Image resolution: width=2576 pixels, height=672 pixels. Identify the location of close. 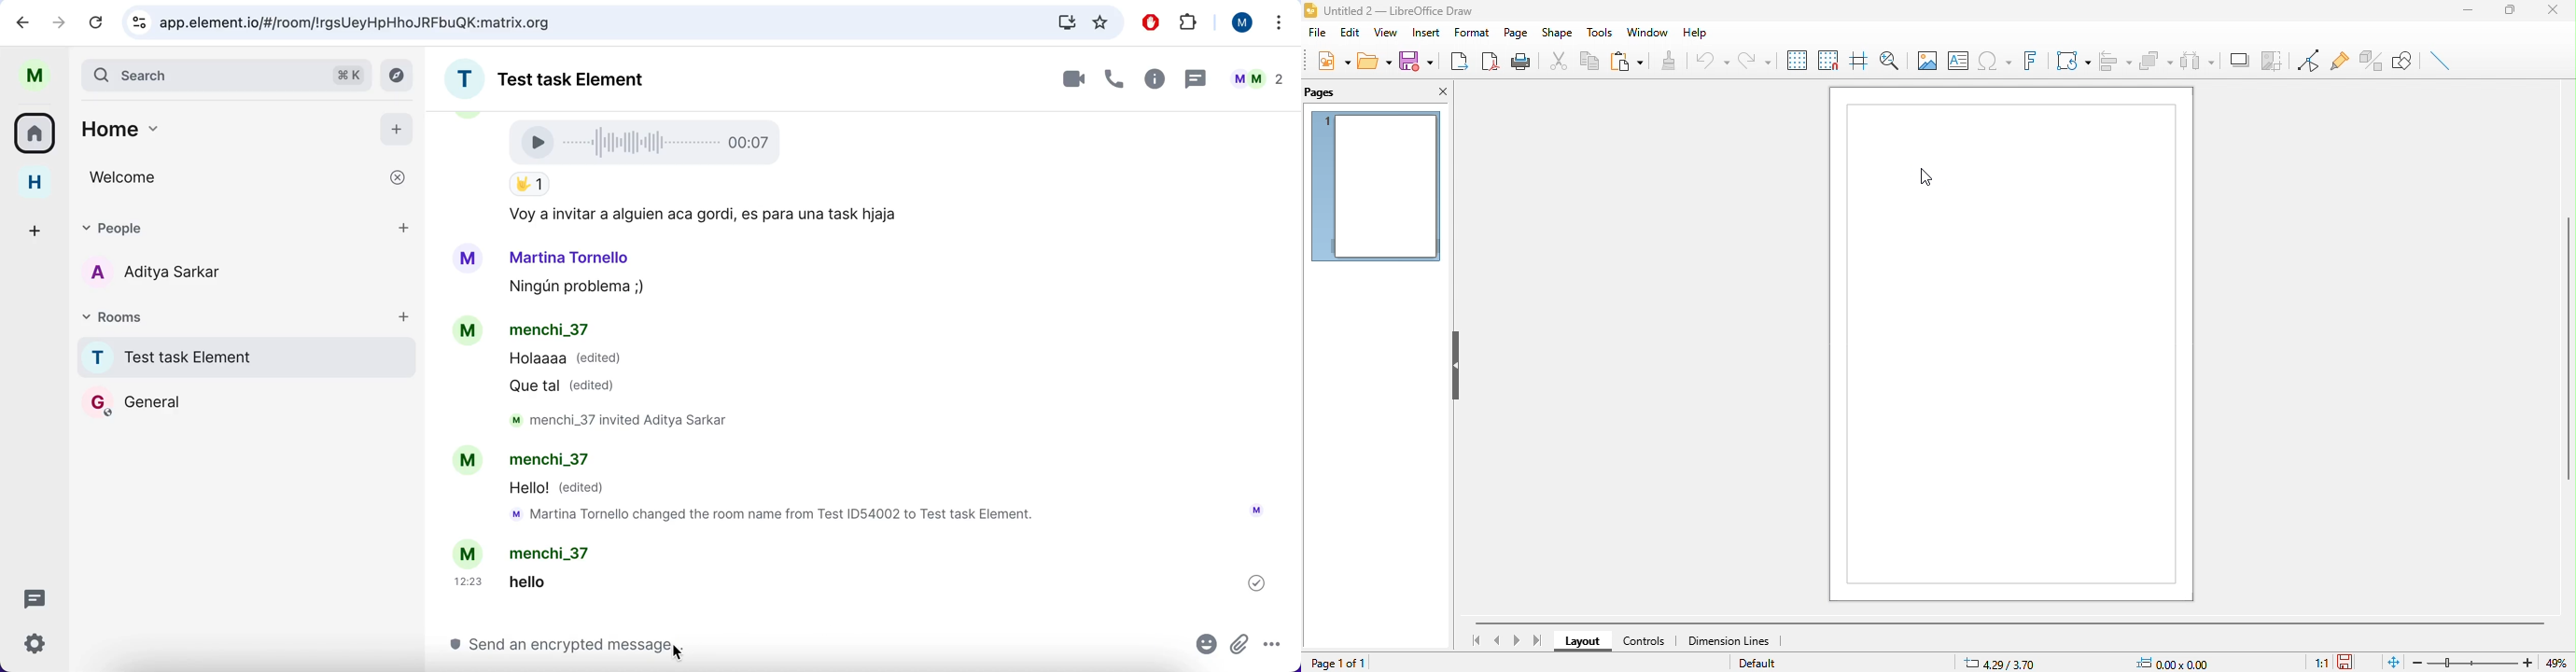
(2555, 12).